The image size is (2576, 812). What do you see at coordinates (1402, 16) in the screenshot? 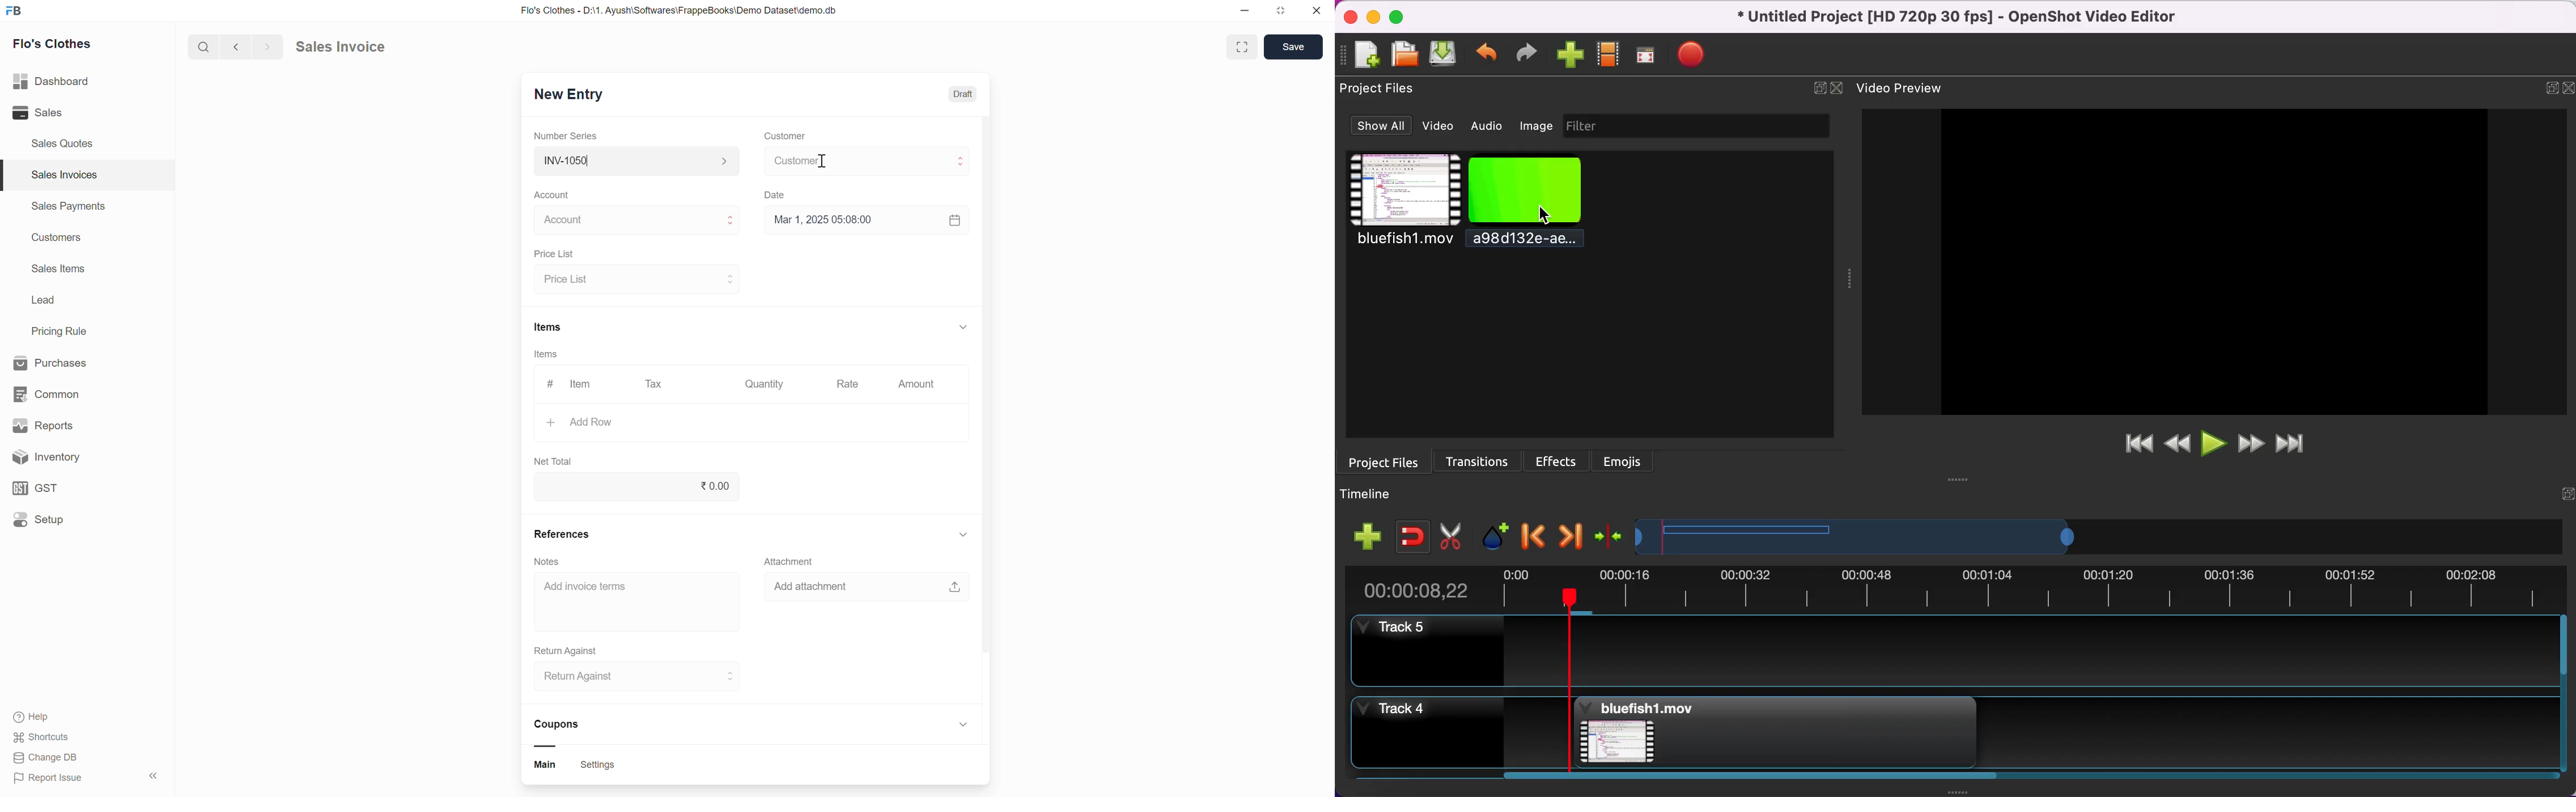
I see `maximize` at bounding box center [1402, 16].